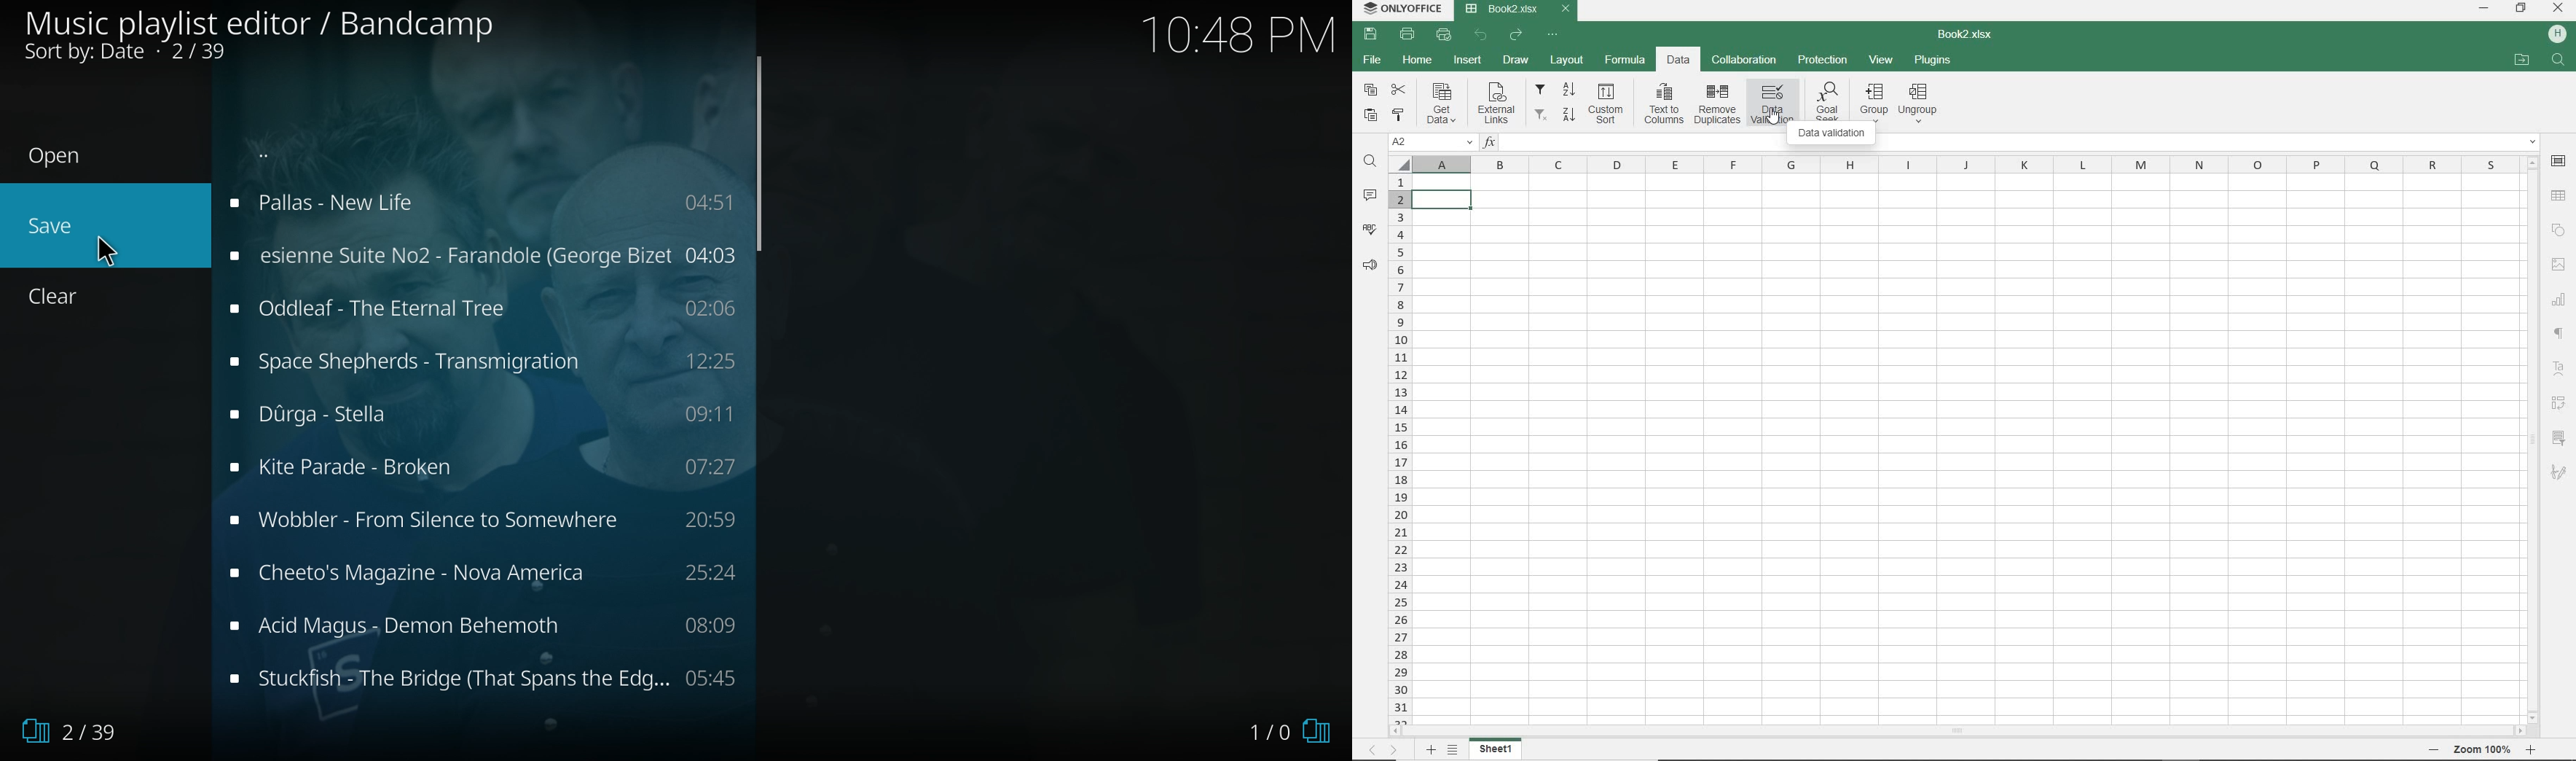 Image resolution: width=2576 pixels, height=784 pixels. I want to click on FILE, so click(1373, 60).